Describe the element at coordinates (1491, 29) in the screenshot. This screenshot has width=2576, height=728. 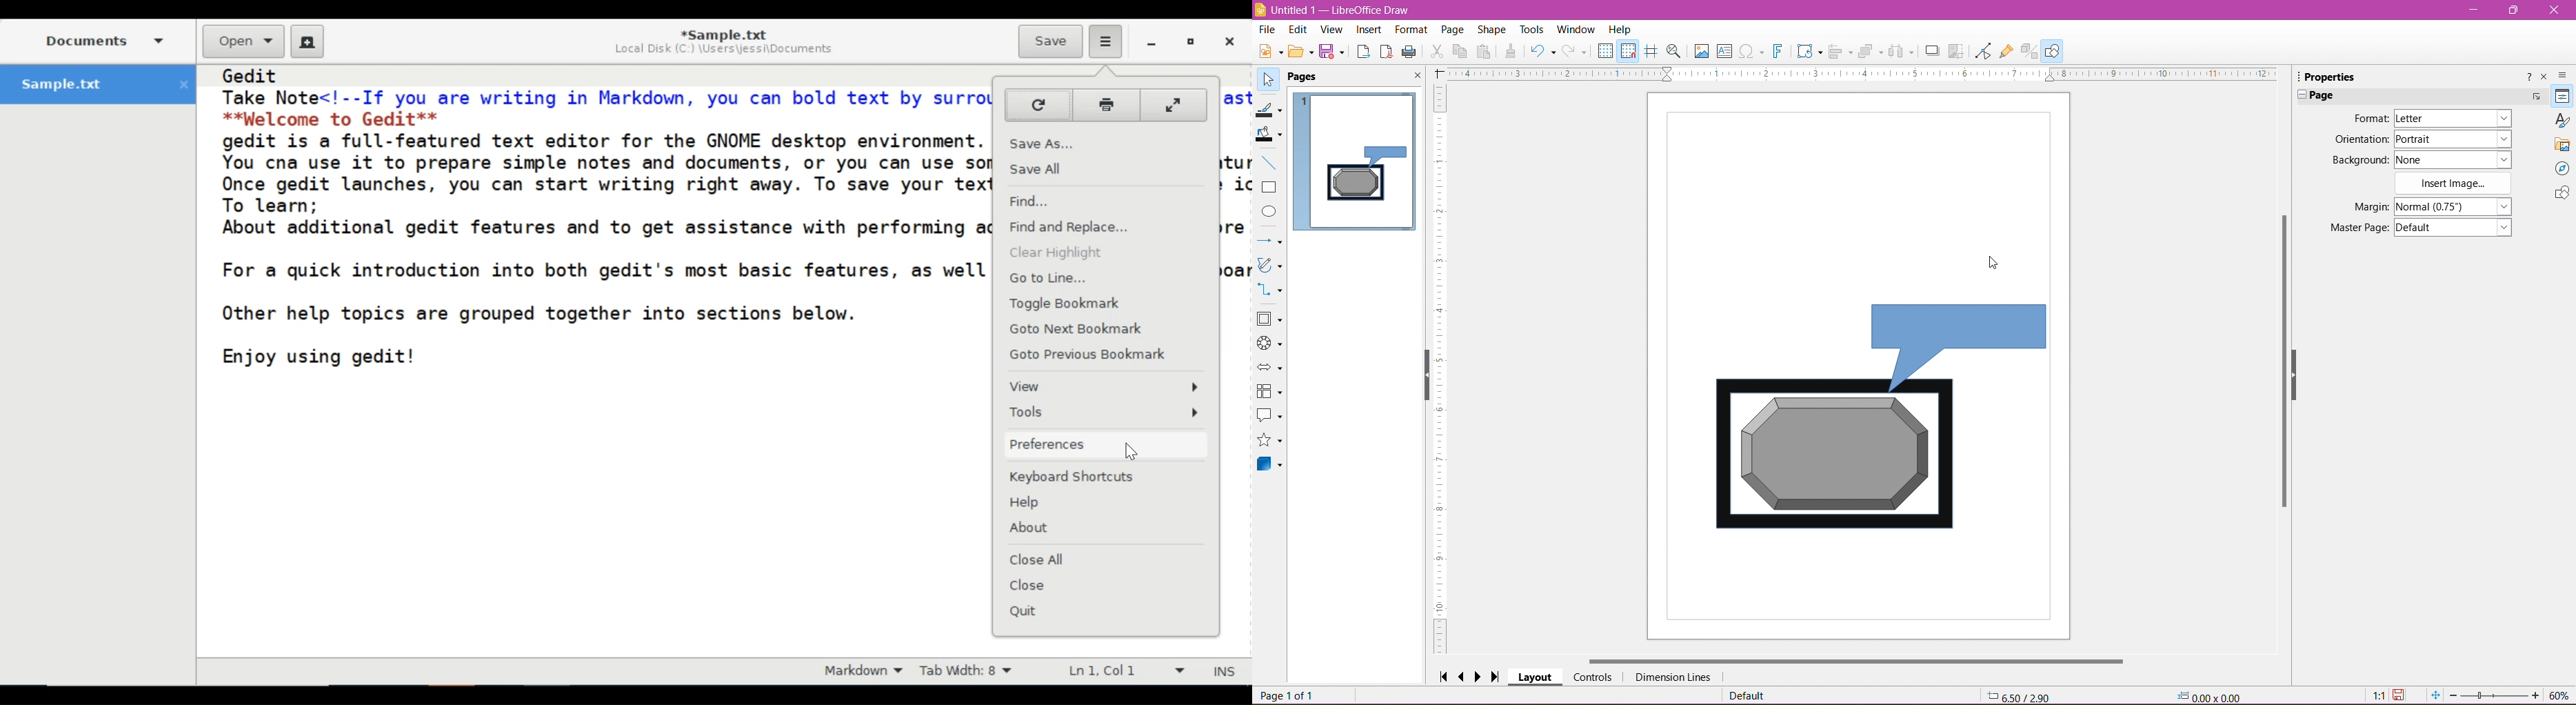
I see `Shape` at that location.